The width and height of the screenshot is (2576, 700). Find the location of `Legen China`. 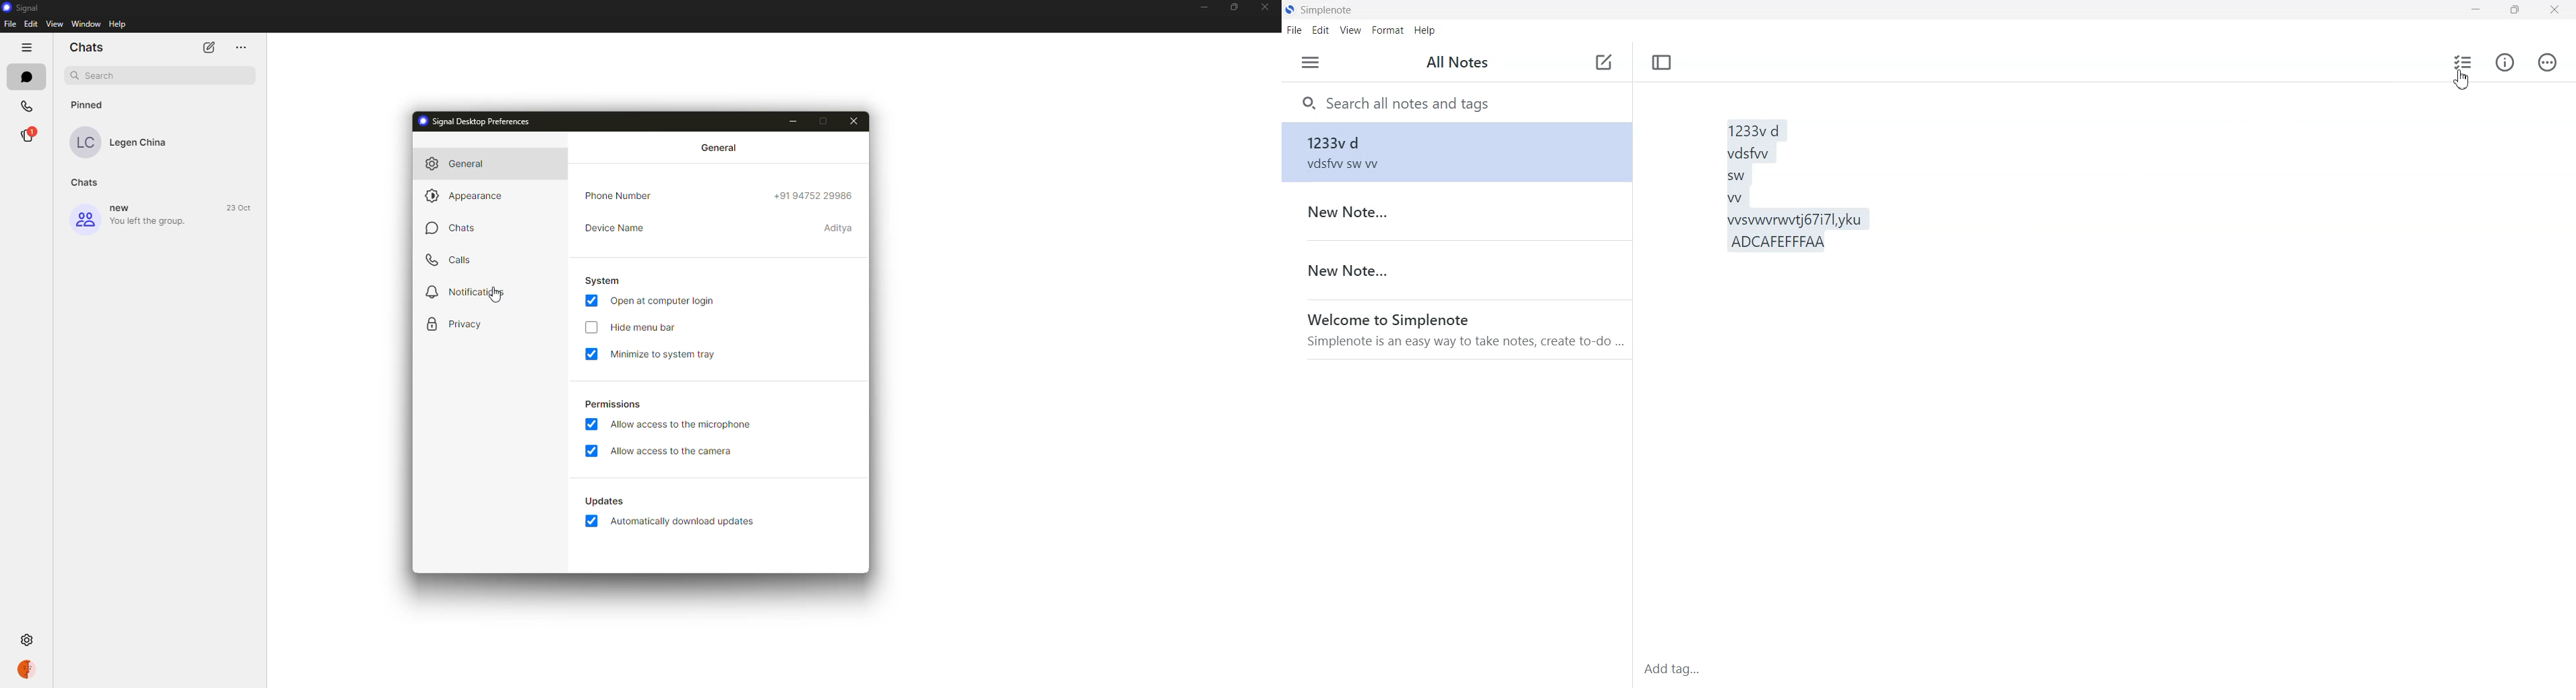

Legen China is located at coordinates (139, 143).